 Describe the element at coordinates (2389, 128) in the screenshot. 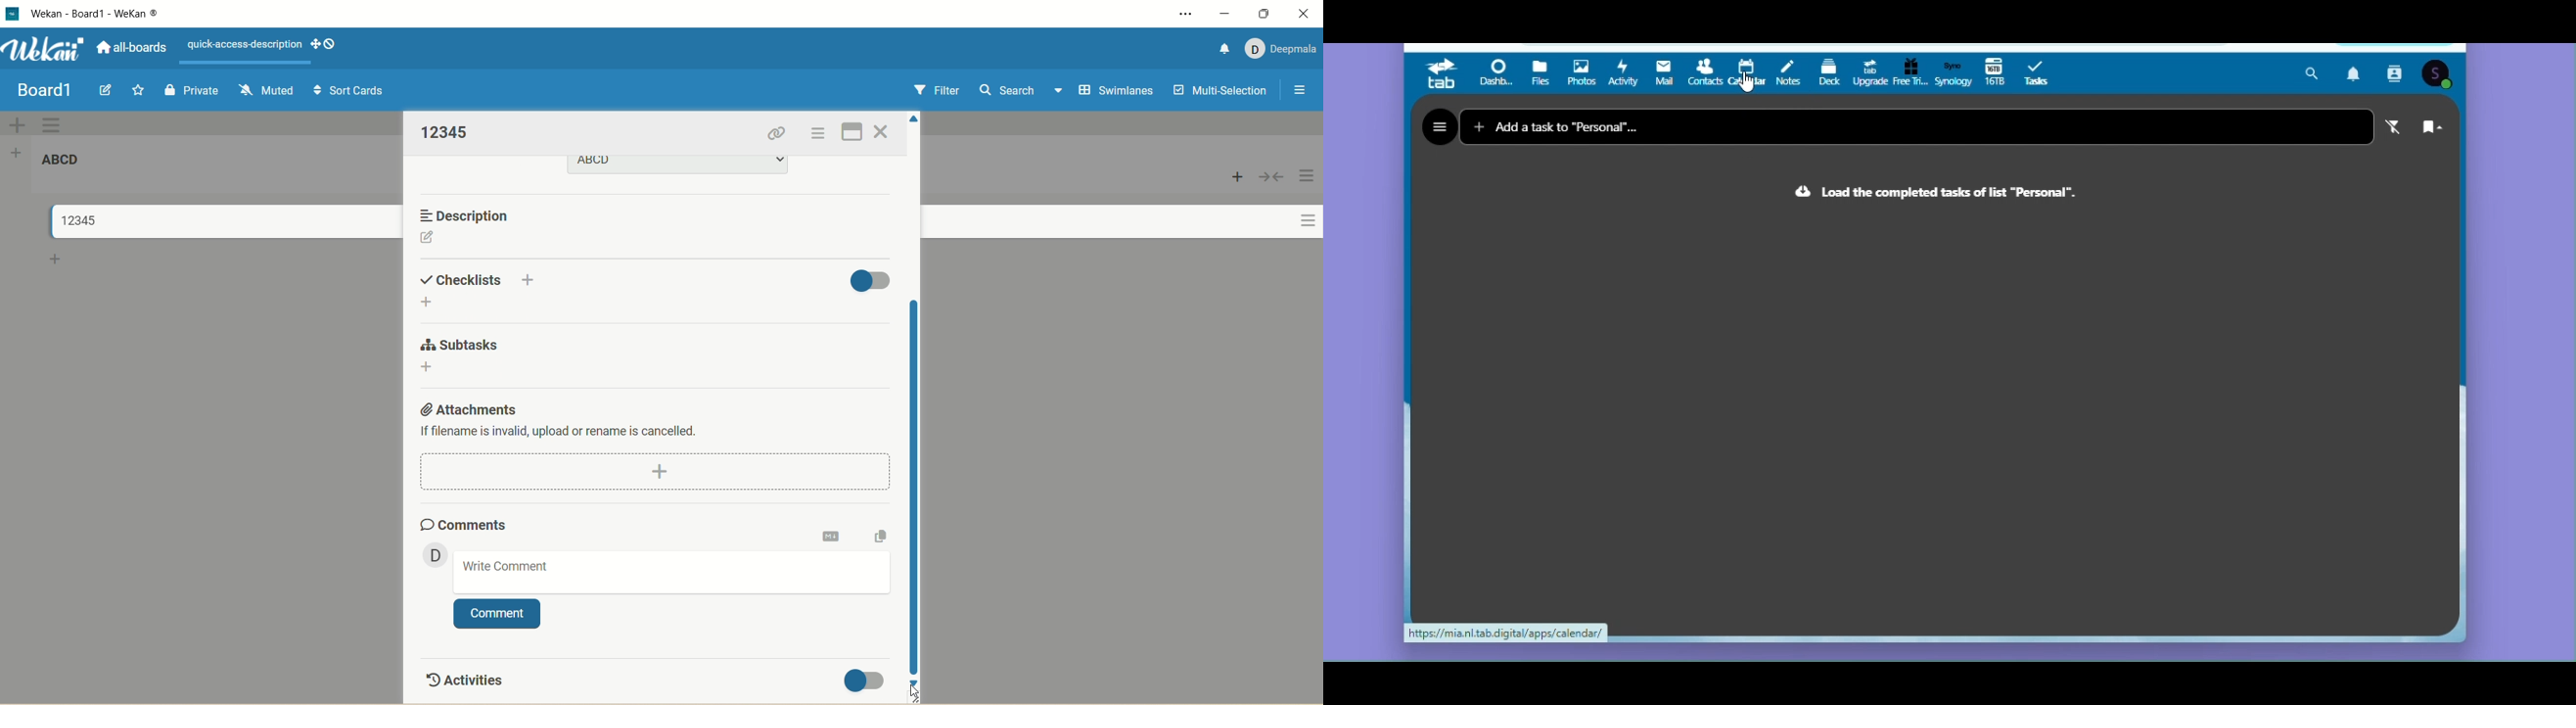

I see `Active filter` at that location.